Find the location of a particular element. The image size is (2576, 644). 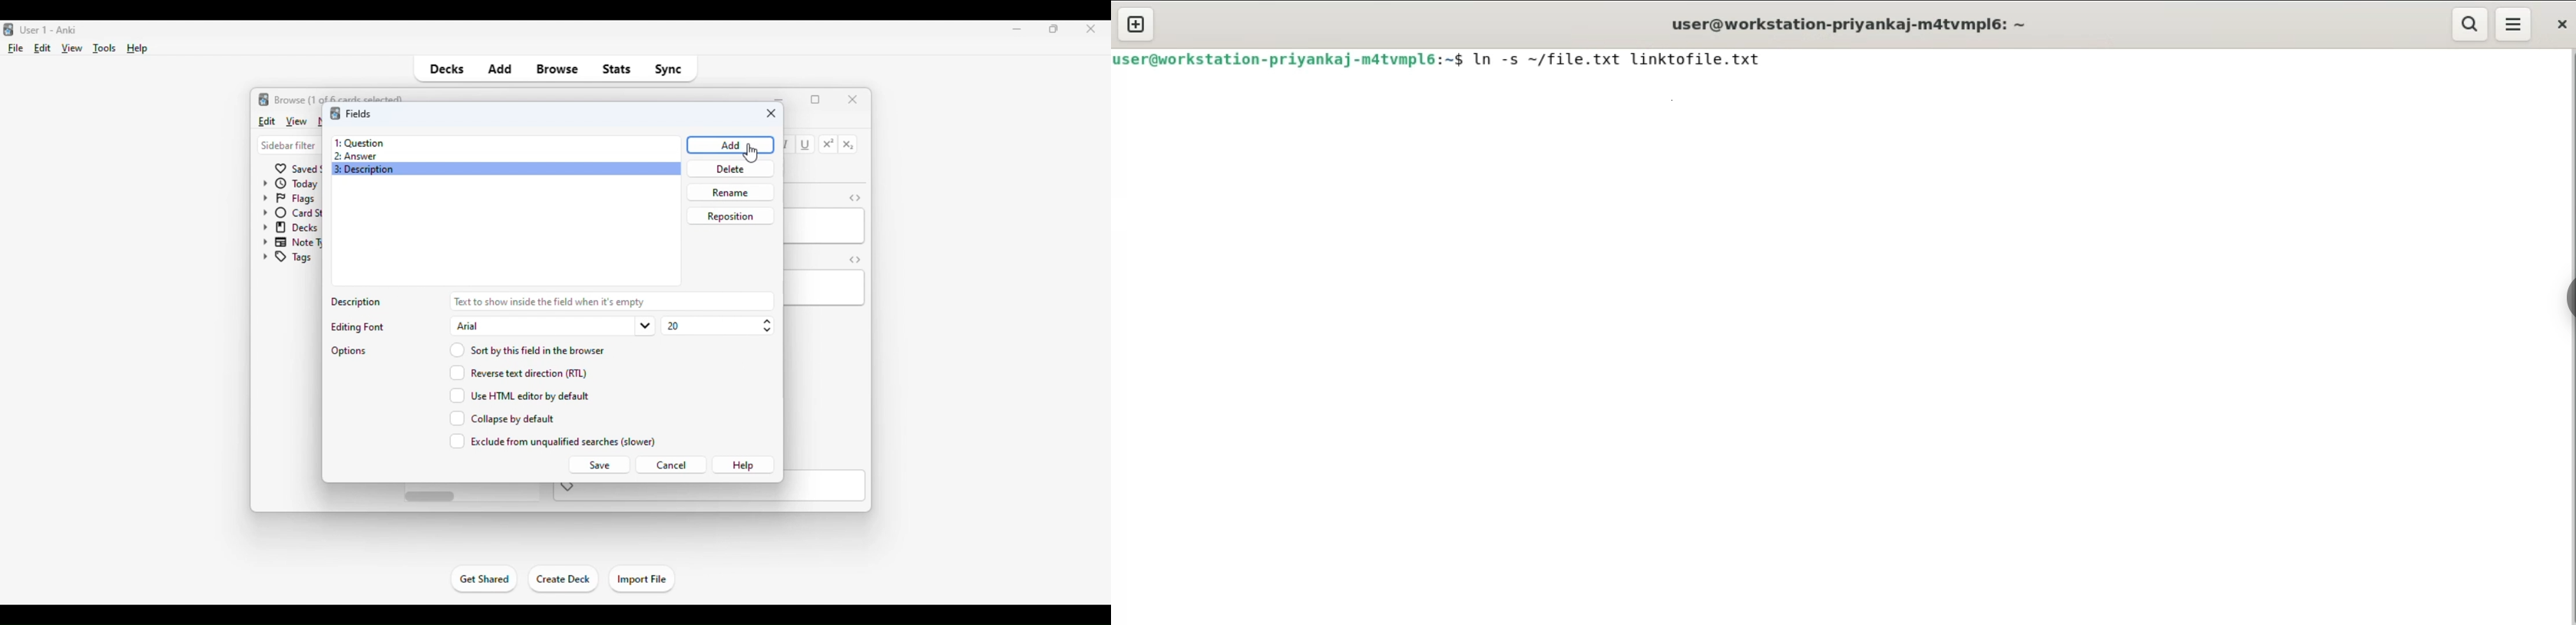

reverse text direction (RTL) is located at coordinates (518, 372).